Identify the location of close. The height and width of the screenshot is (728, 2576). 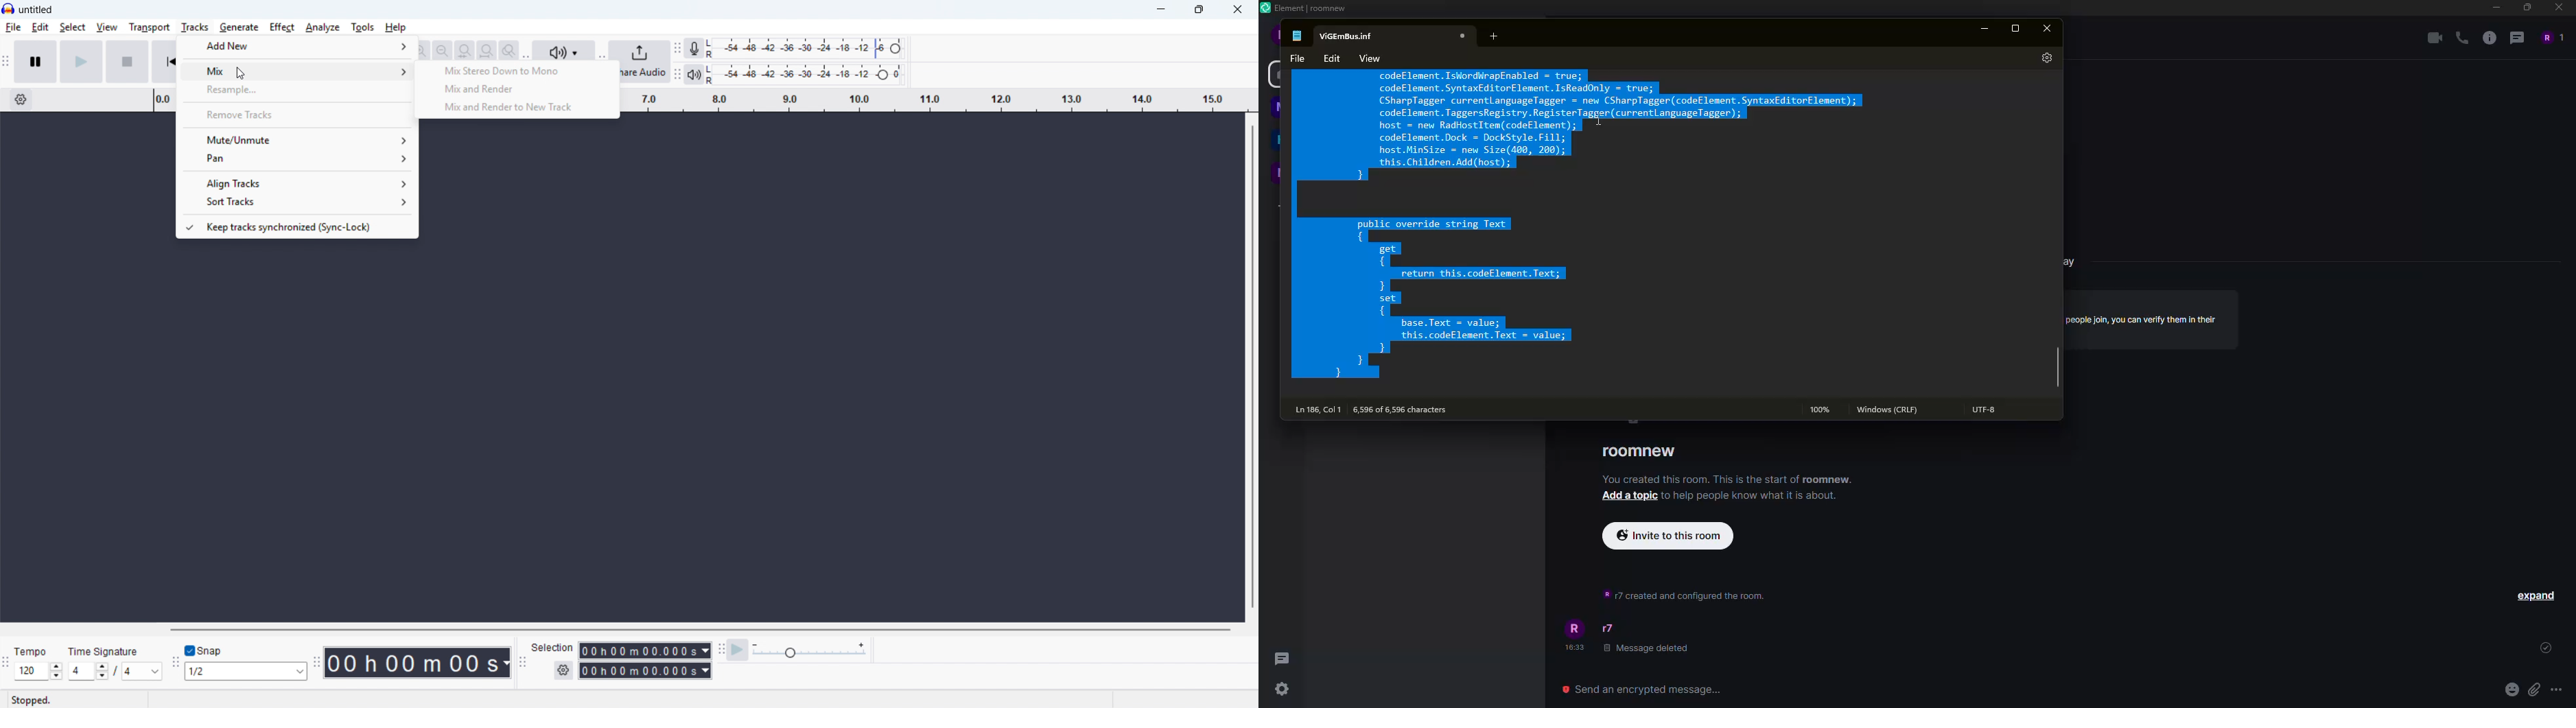
(1463, 35).